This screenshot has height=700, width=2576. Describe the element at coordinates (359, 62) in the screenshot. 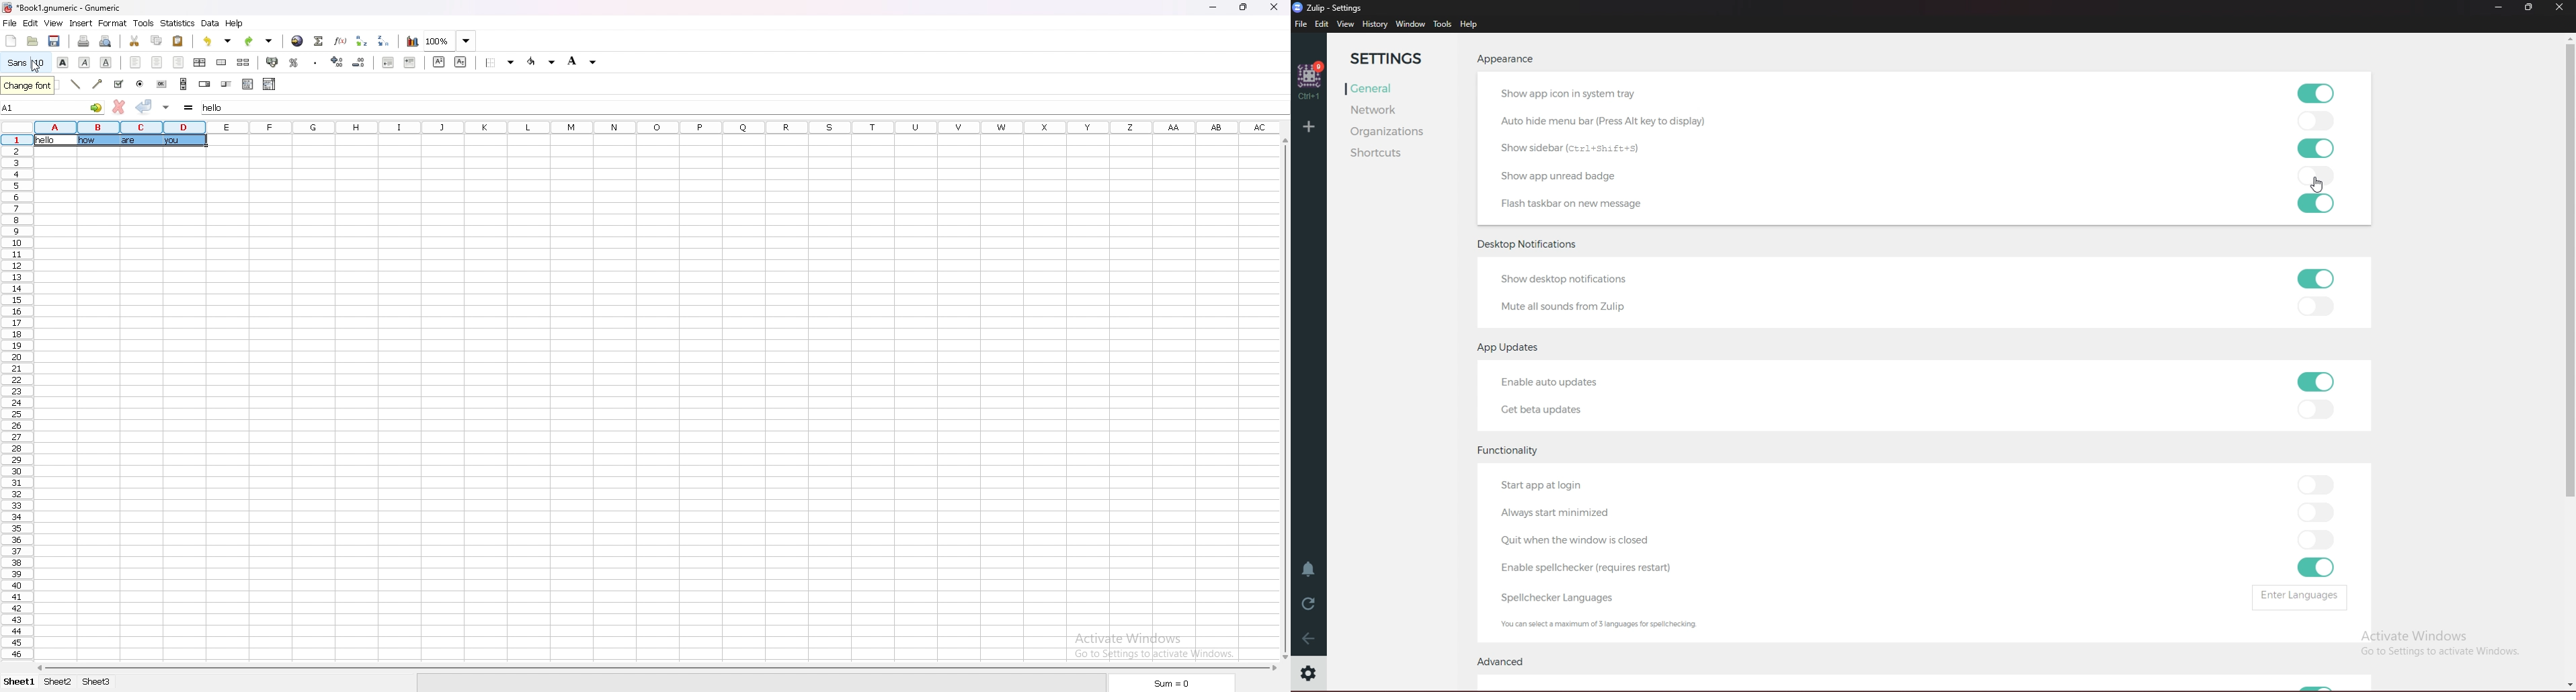

I see `decrease decimal` at that location.